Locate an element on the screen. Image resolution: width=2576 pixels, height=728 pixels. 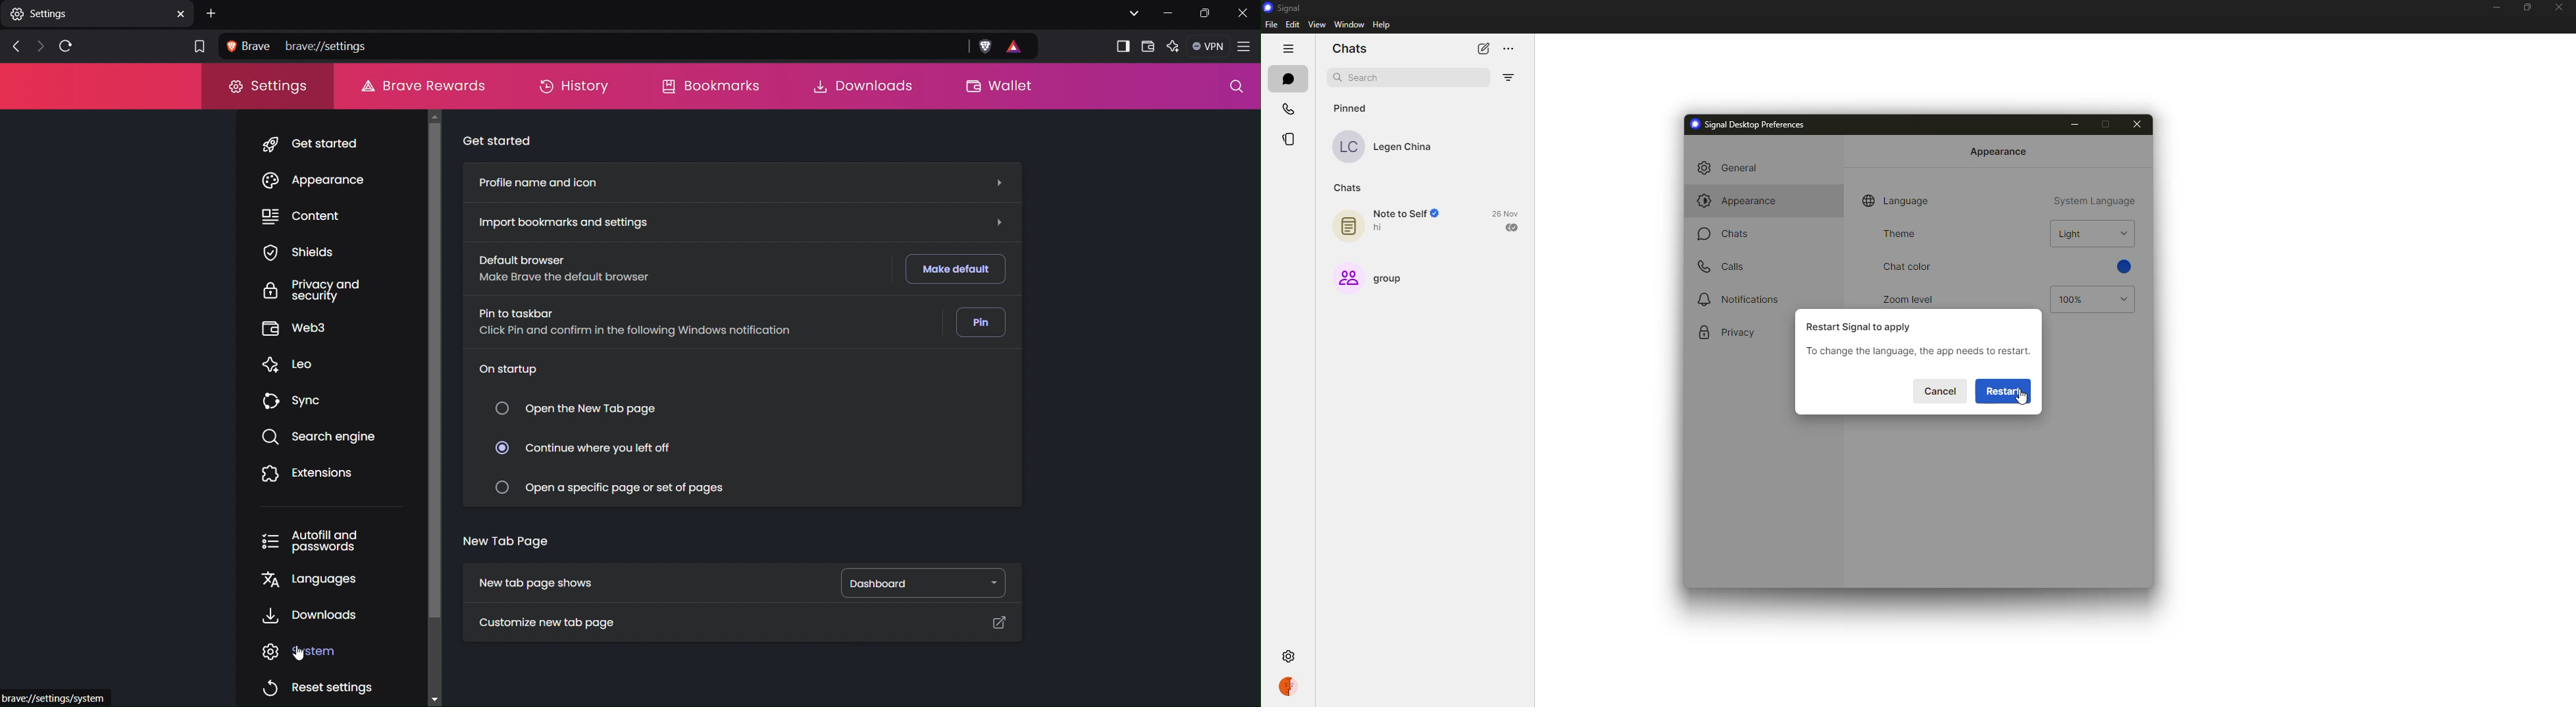
Content is located at coordinates (310, 217).